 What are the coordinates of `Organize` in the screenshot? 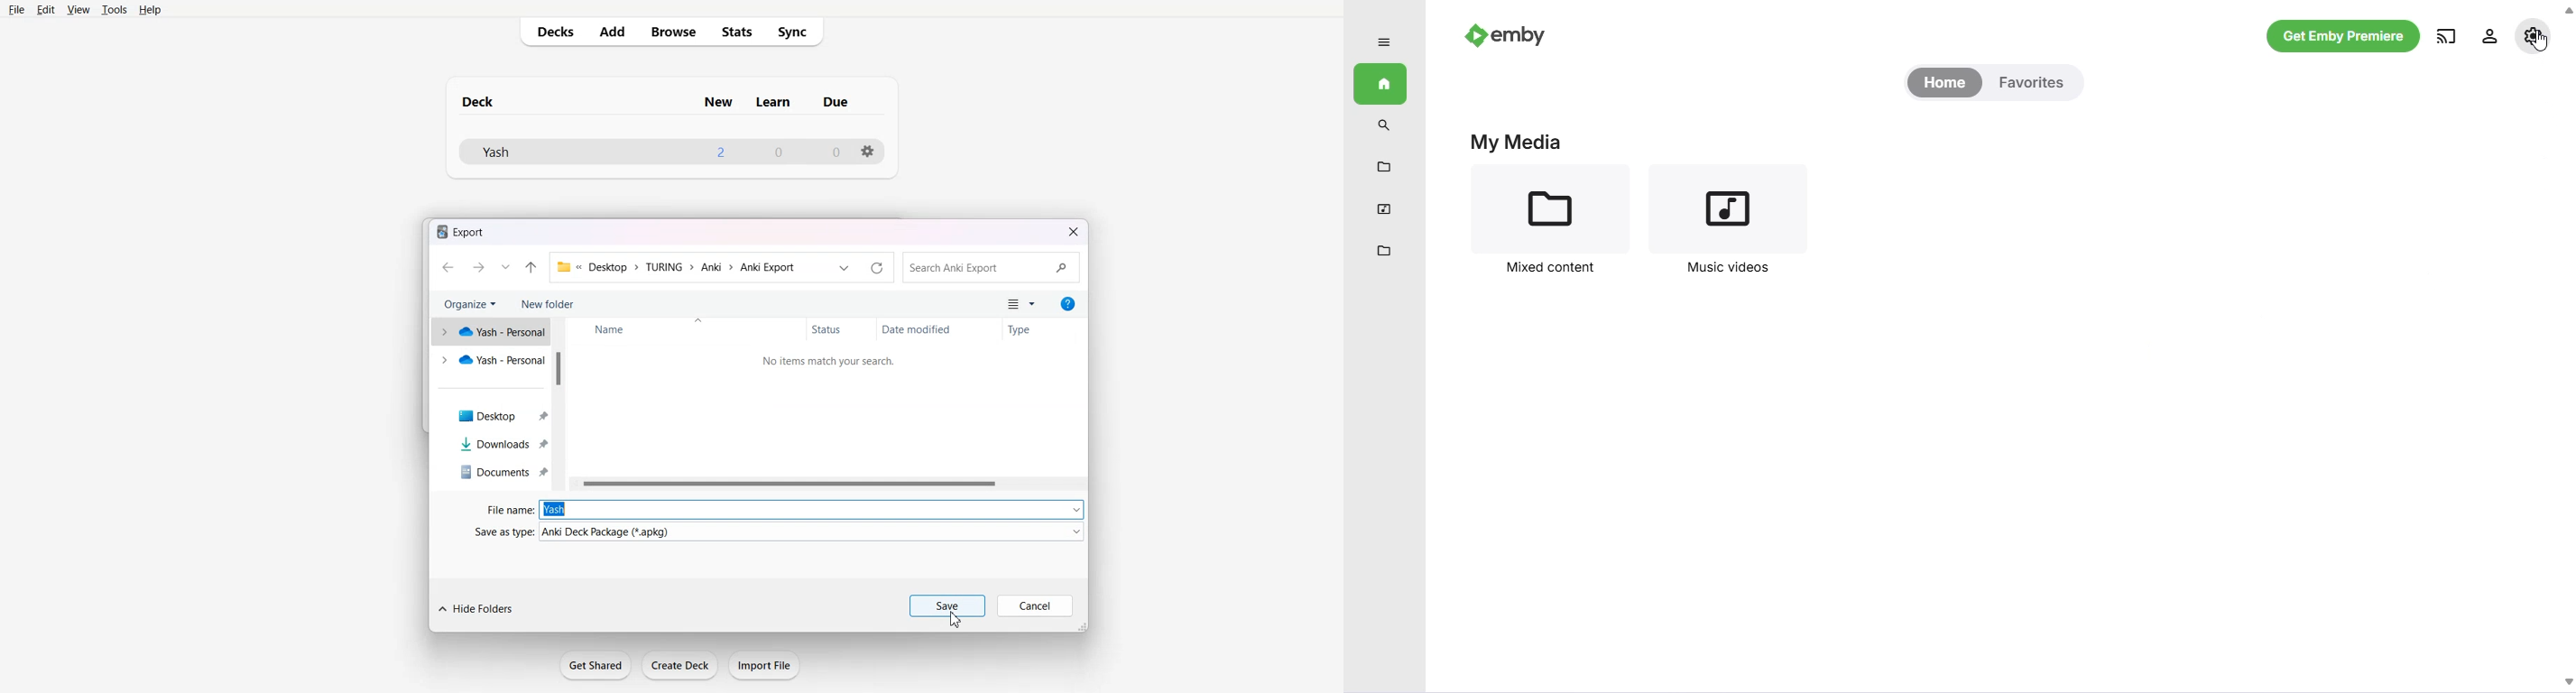 It's located at (471, 304).